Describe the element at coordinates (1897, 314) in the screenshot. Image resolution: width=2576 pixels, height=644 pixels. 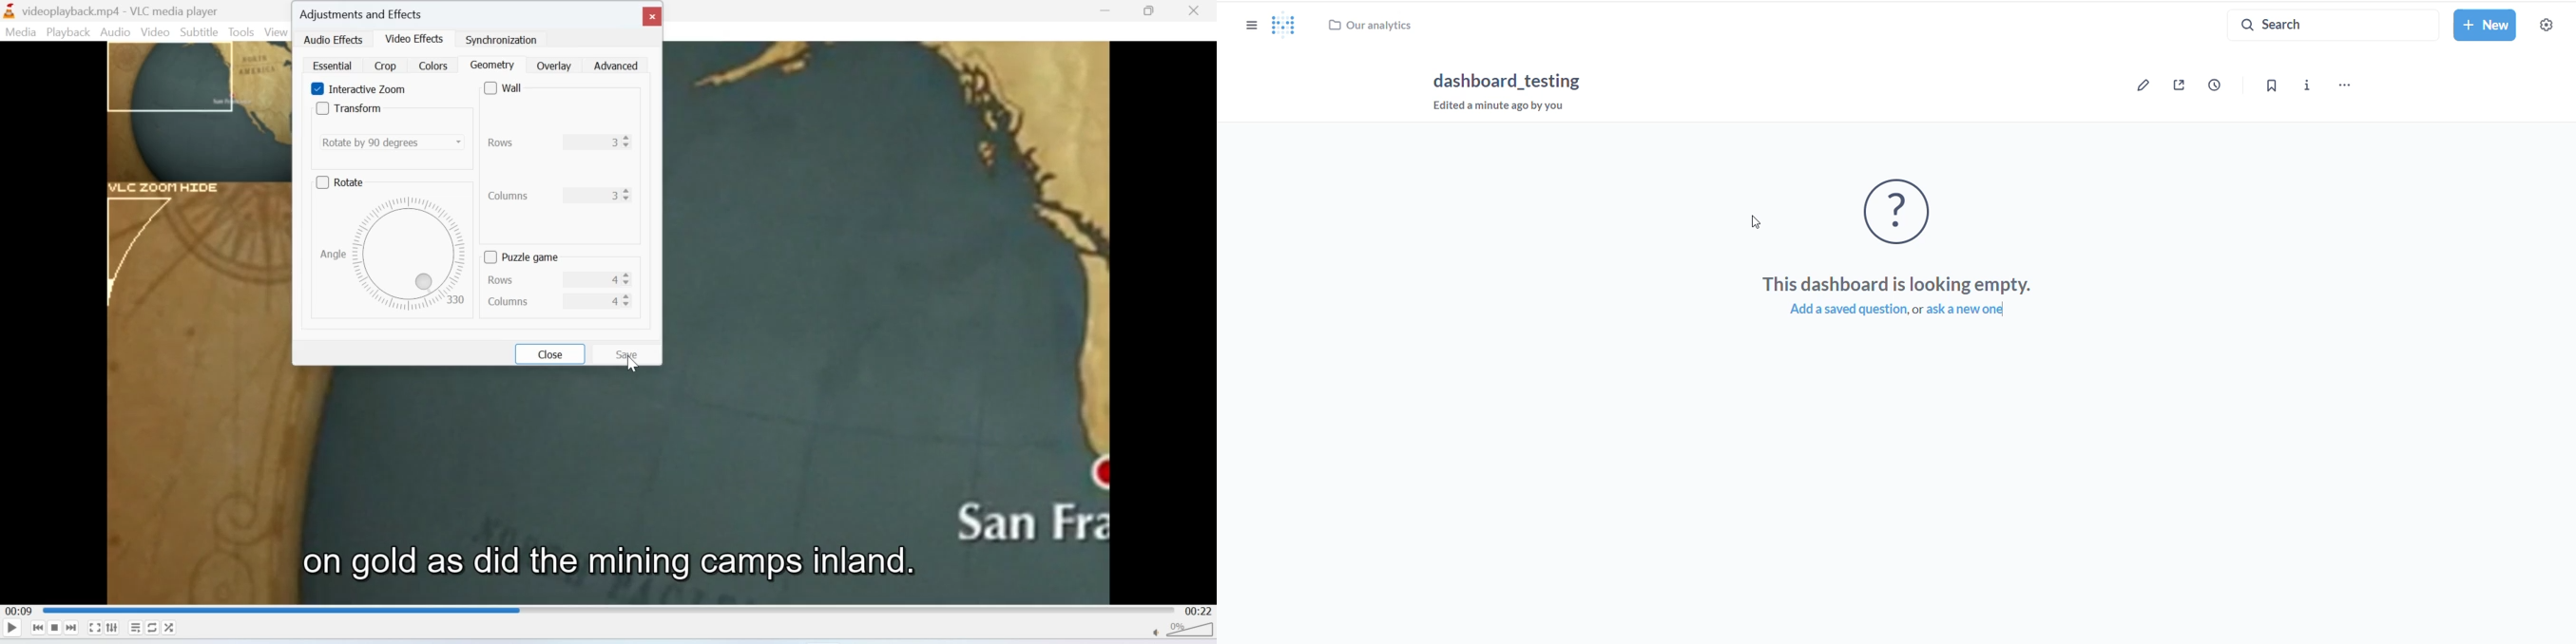
I see `Add a saved question, or ask a new one` at that location.